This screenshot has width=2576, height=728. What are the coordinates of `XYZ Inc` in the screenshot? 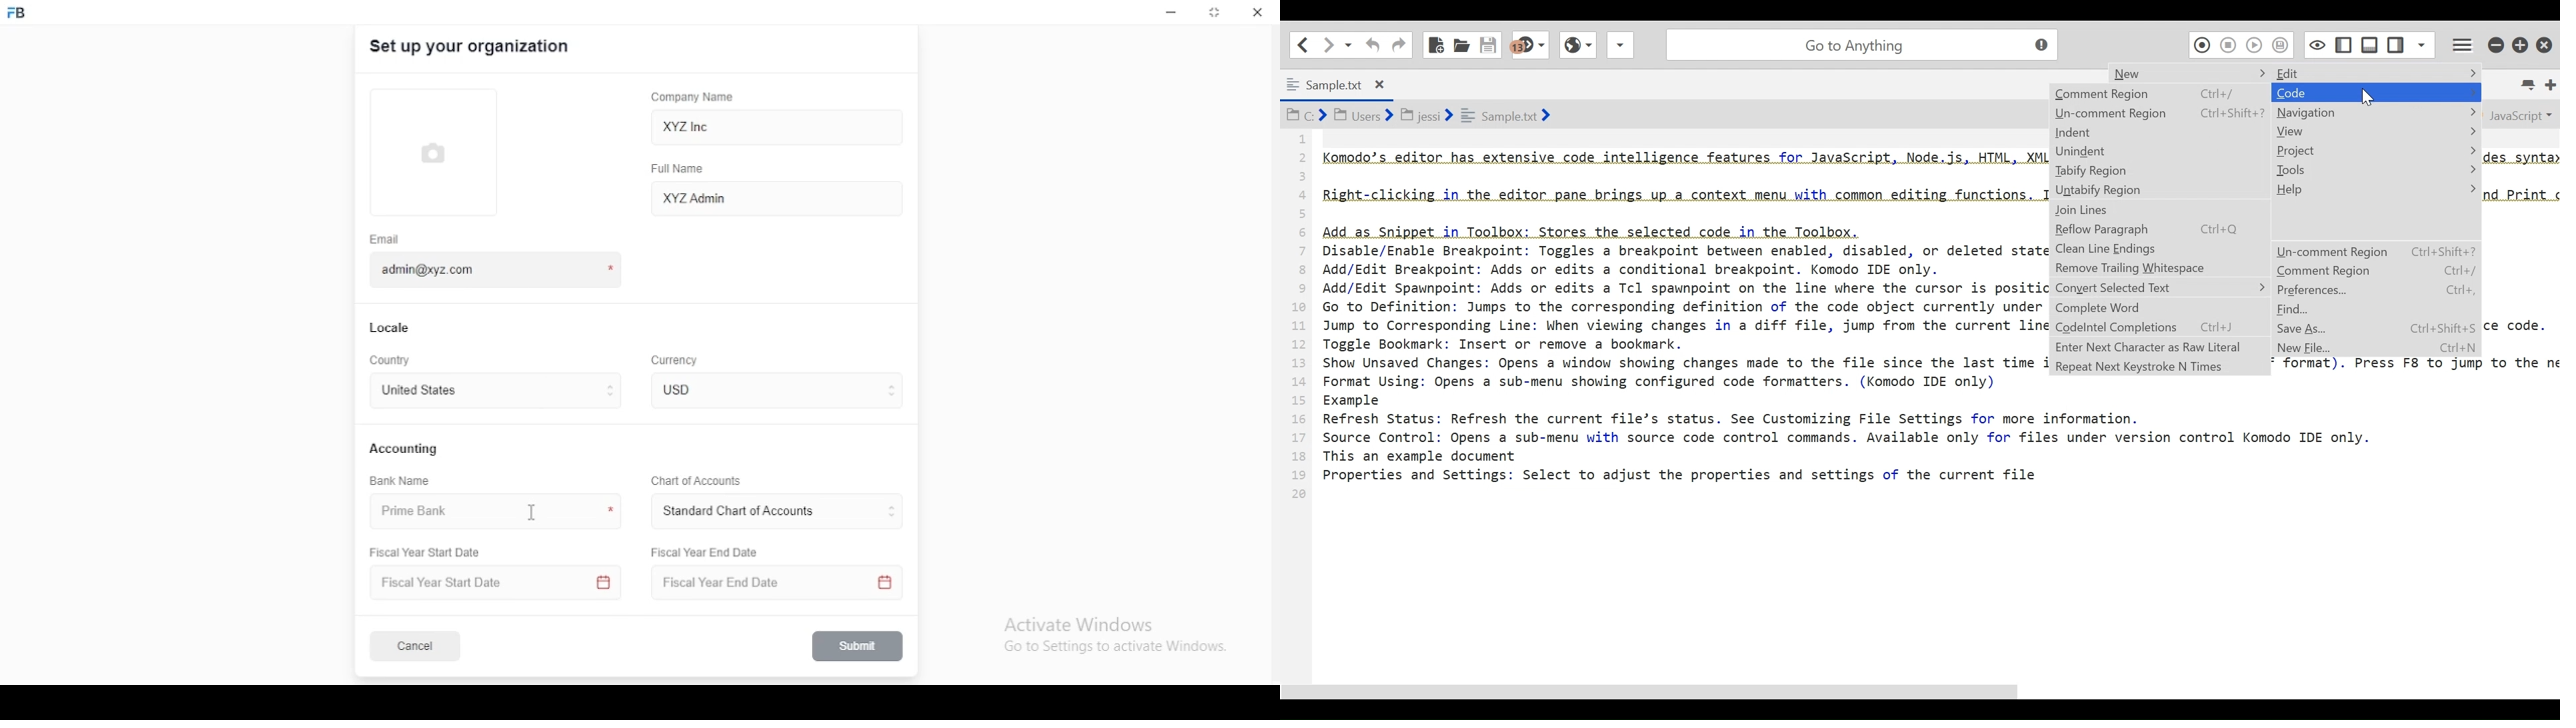 It's located at (779, 128).